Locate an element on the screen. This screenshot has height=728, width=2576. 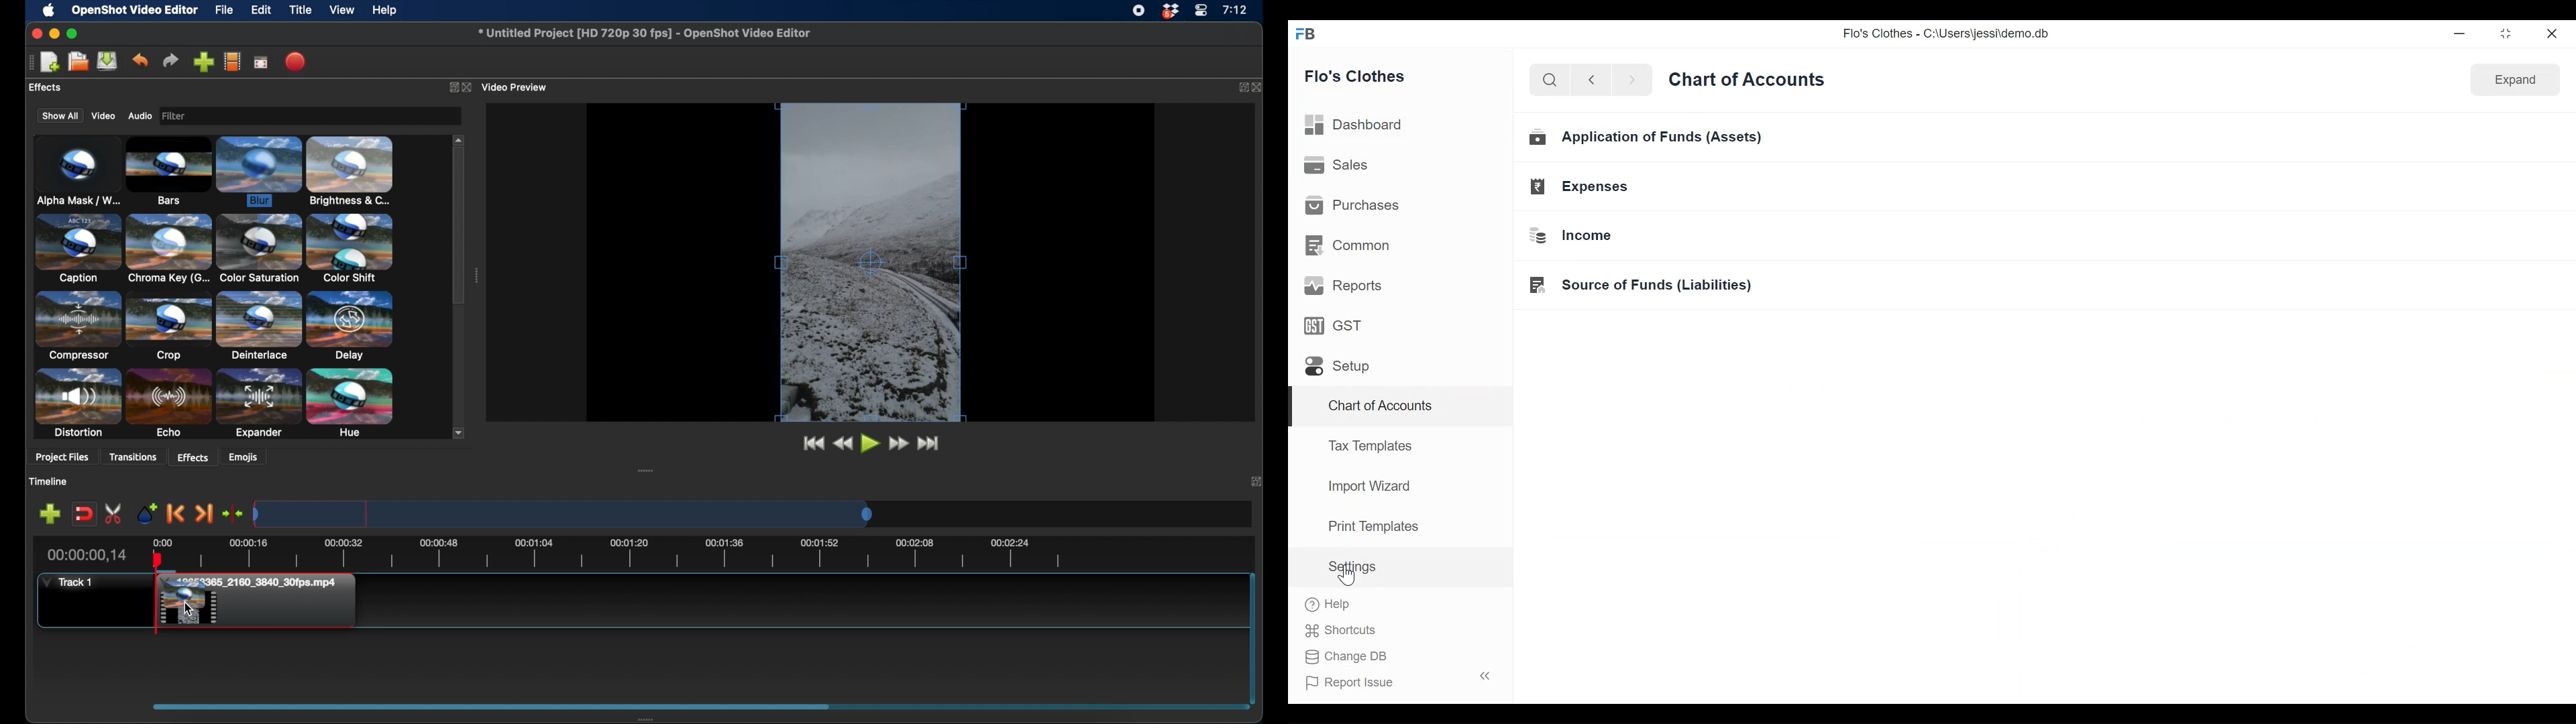
tax templates is located at coordinates (1368, 444).